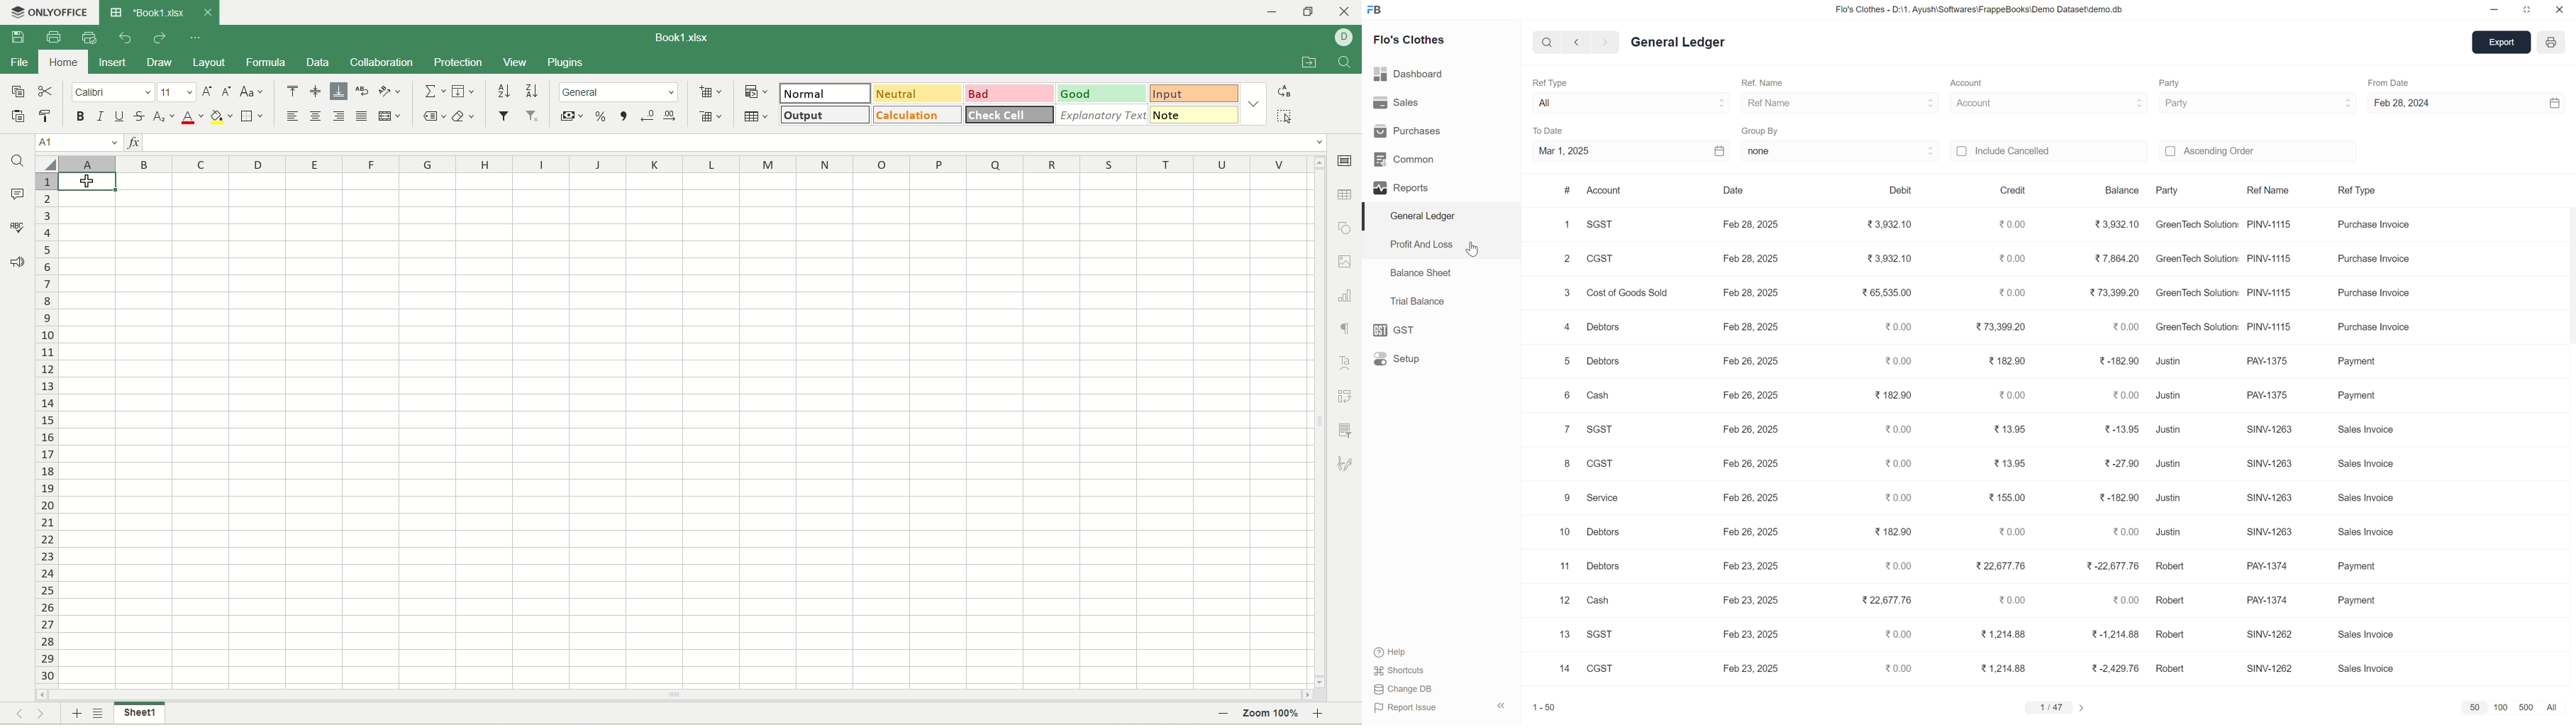 This screenshot has height=728, width=2576. I want to click on Purchases, so click(1408, 134).